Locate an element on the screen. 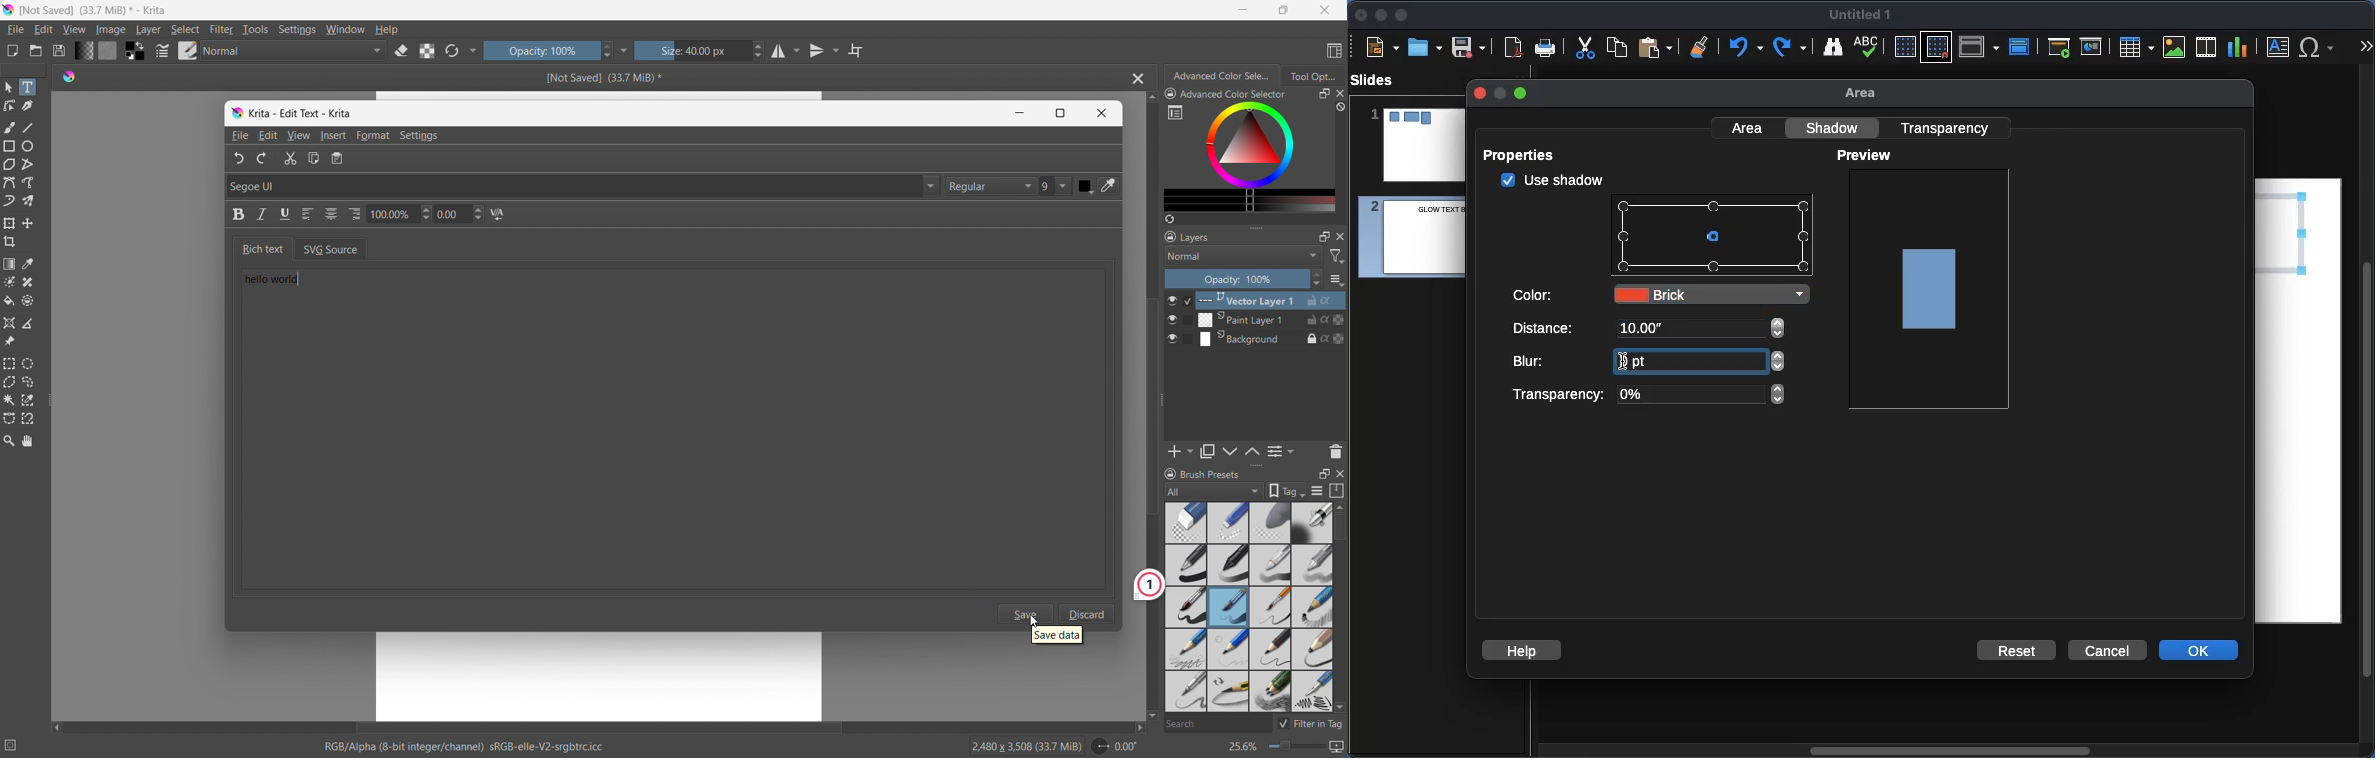 The height and width of the screenshot is (784, 2380). vertical mirror tool is located at coordinates (822, 51).